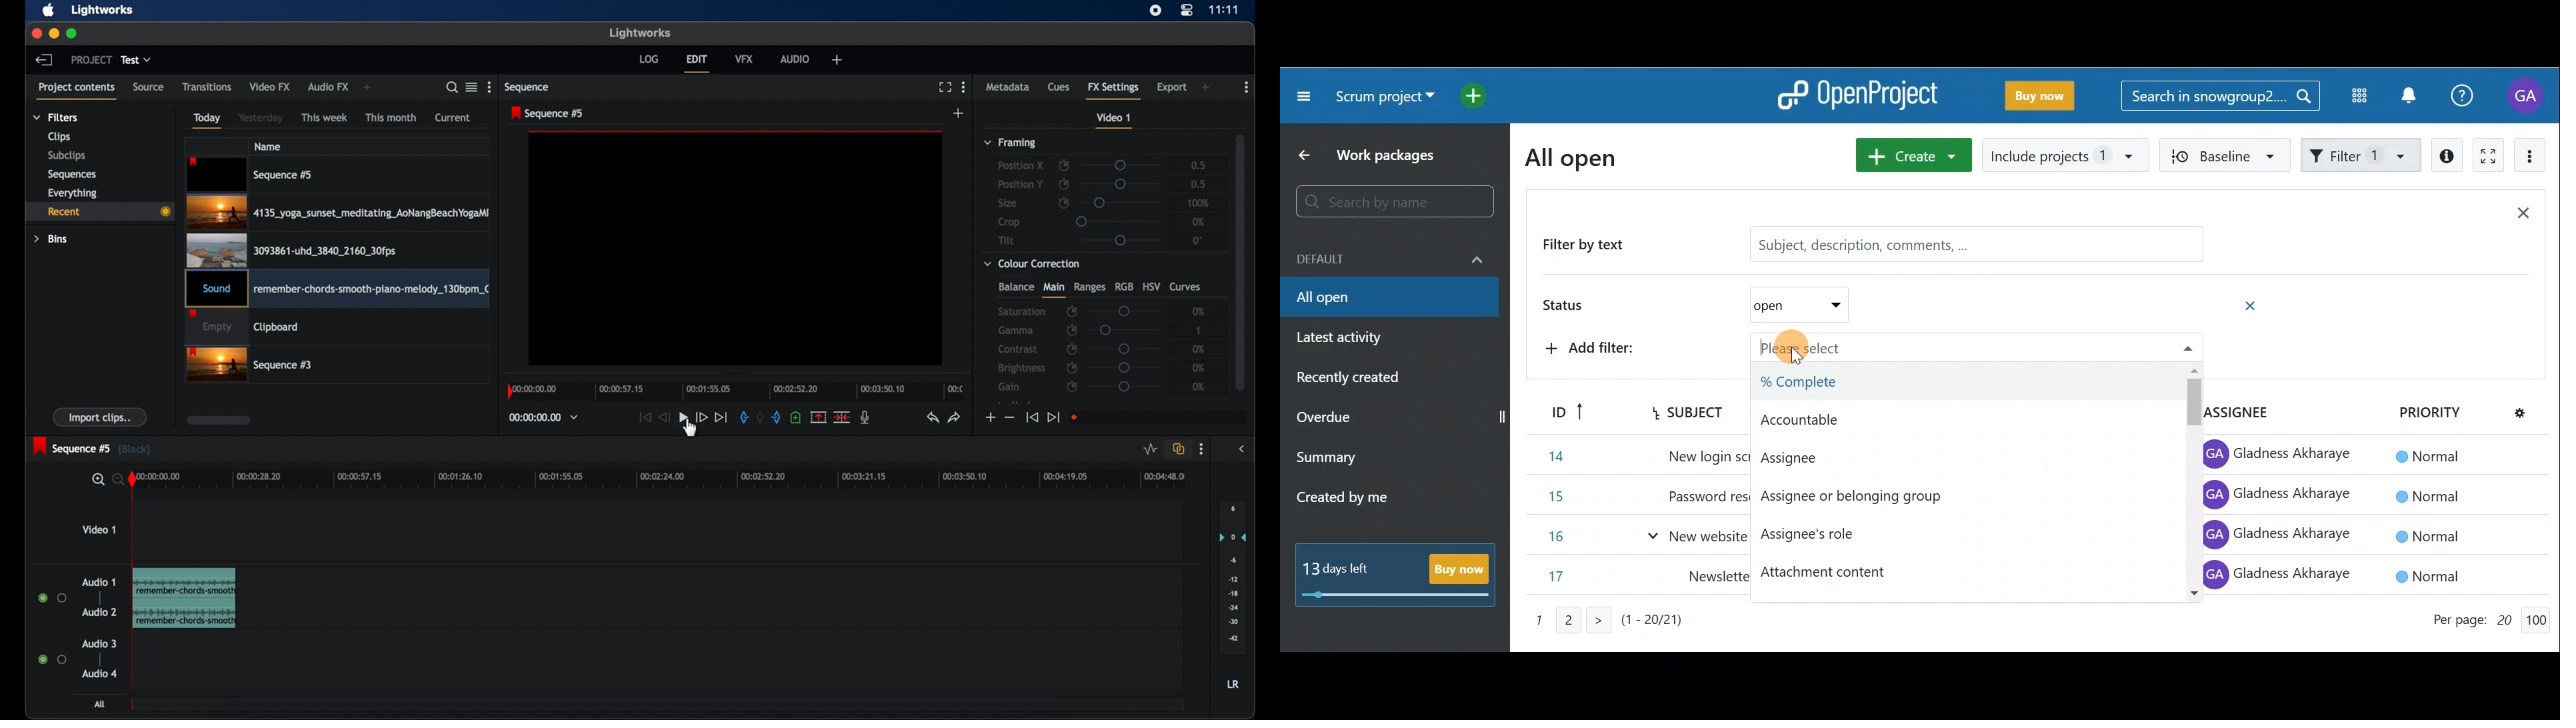  I want to click on enable/disable keyframes, so click(1071, 330).